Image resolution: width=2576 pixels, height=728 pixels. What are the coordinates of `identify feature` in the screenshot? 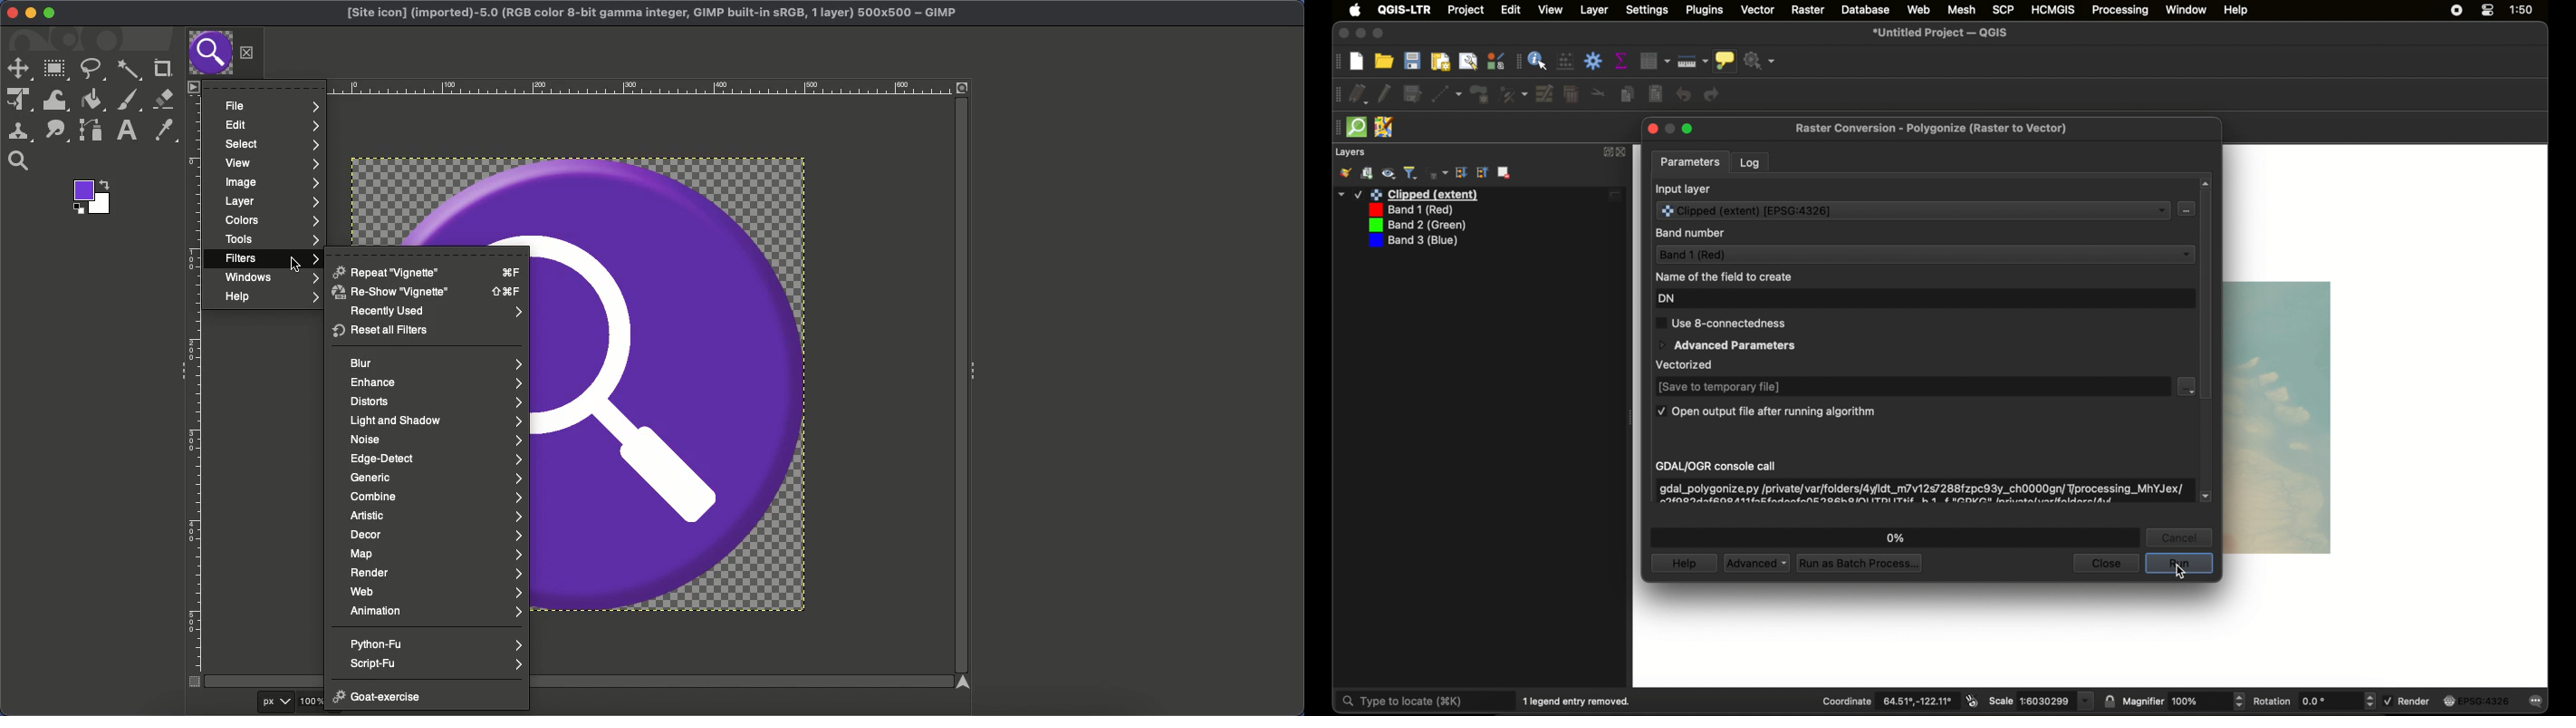 It's located at (1539, 60).